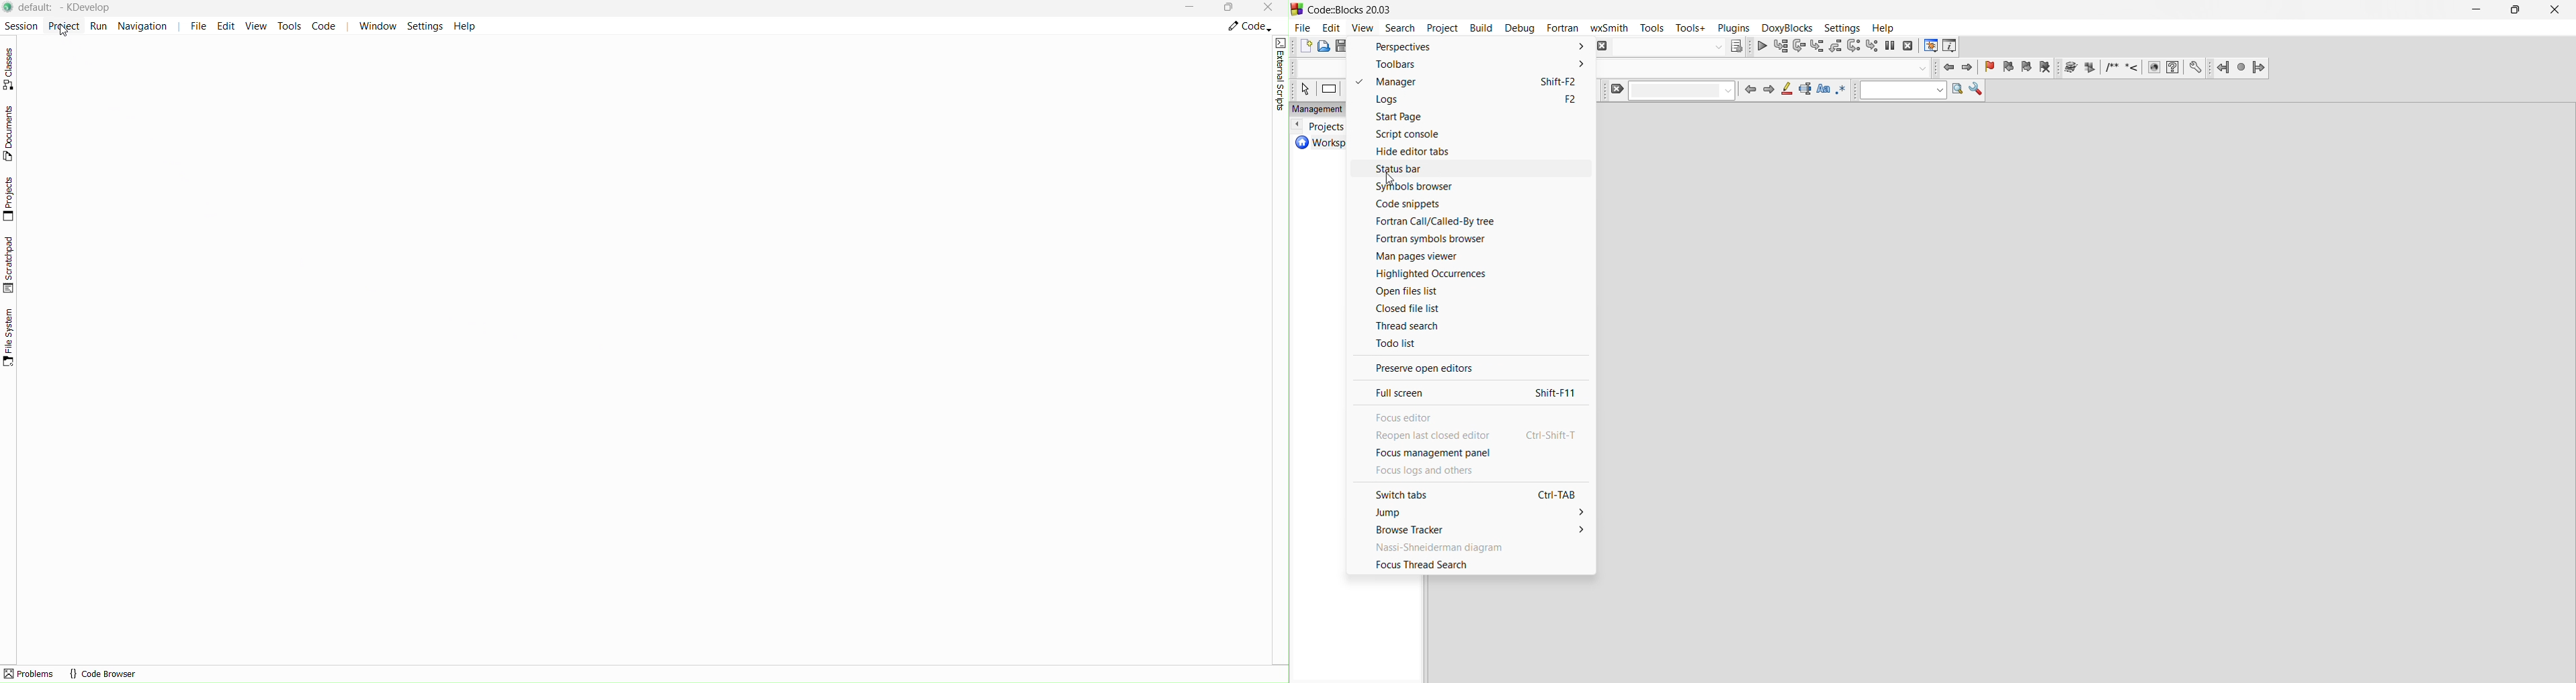 Image resolution: width=2576 pixels, height=700 pixels. Describe the element at coordinates (1735, 28) in the screenshot. I see `plugins` at that location.